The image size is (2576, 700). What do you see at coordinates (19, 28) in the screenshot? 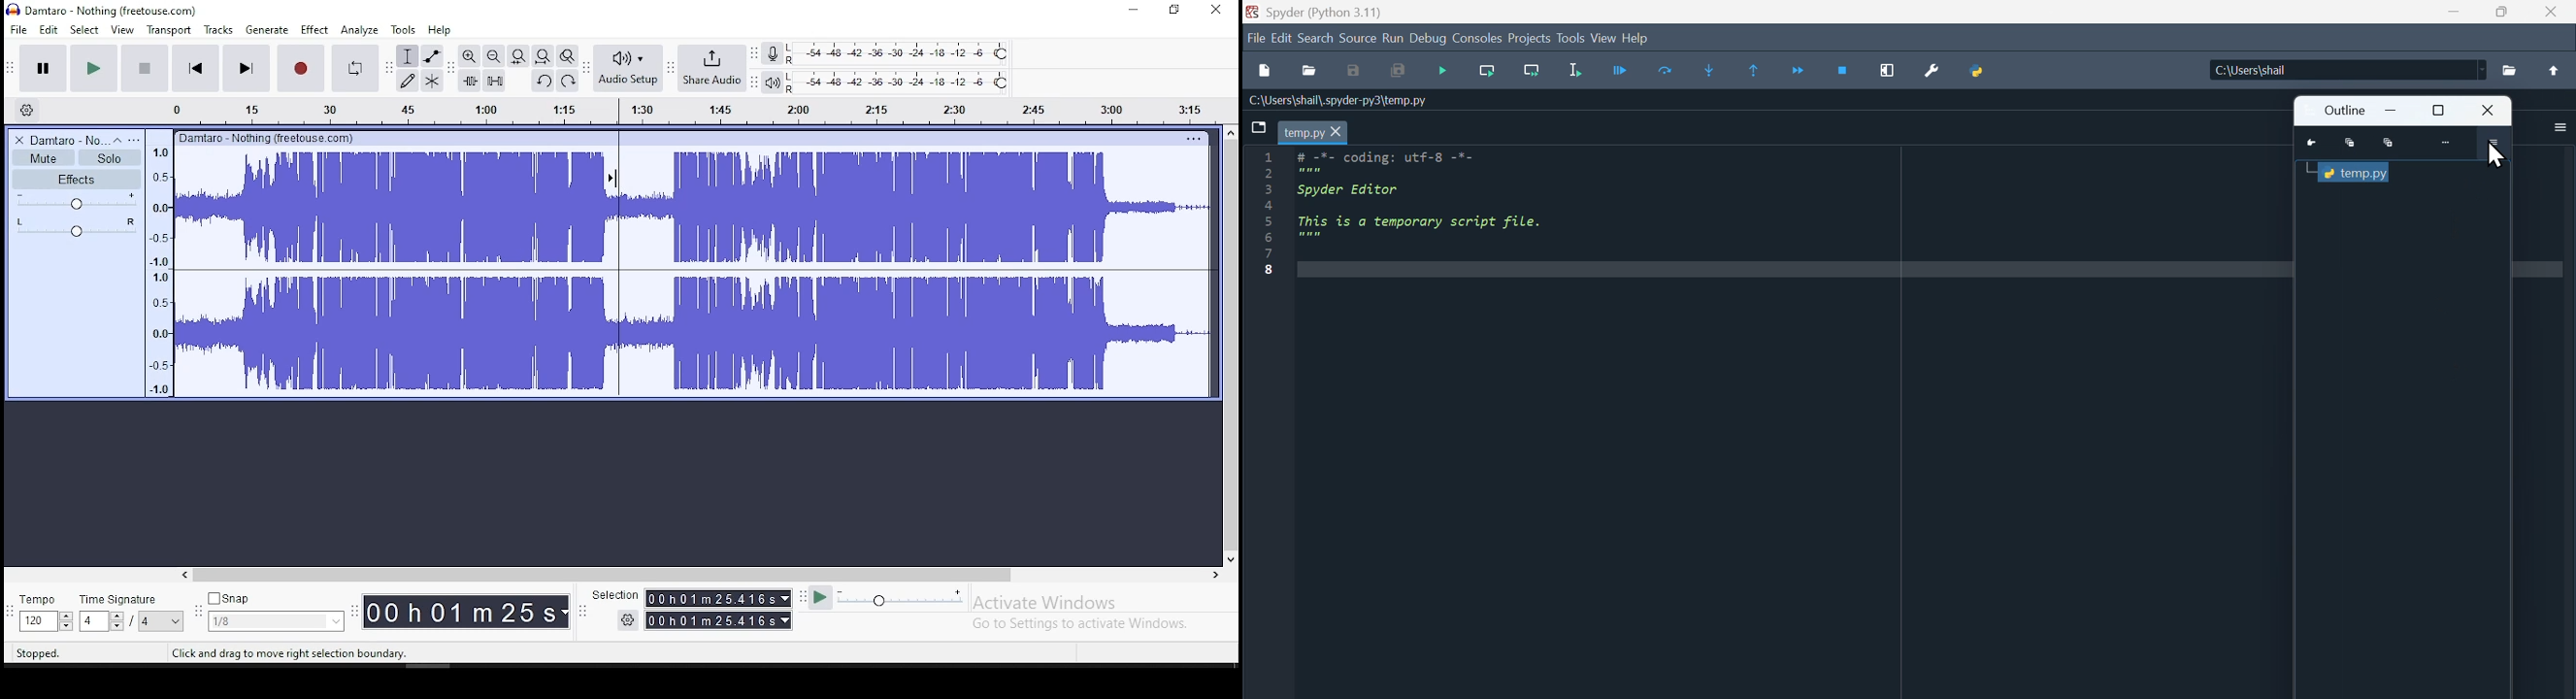
I see `file` at bounding box center [19, 28].